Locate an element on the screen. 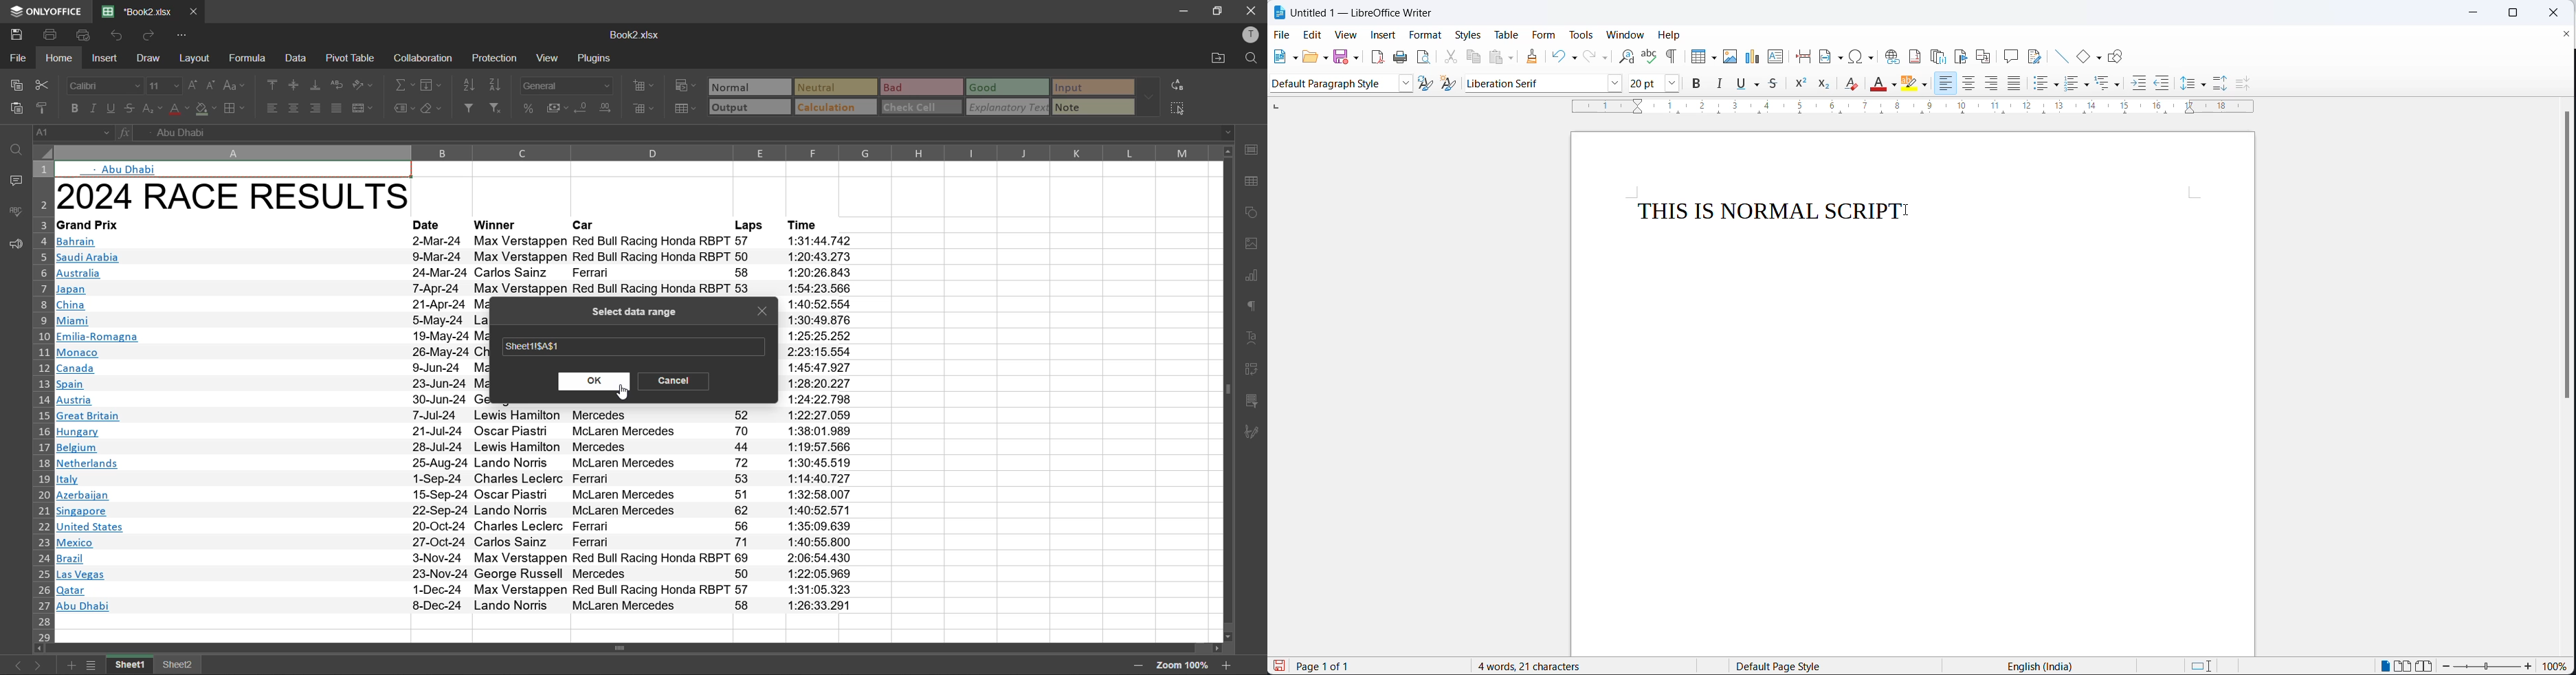 This screenshot has height=700, width=2576. toggle formatting marks is located at coordinates (1672, 56).